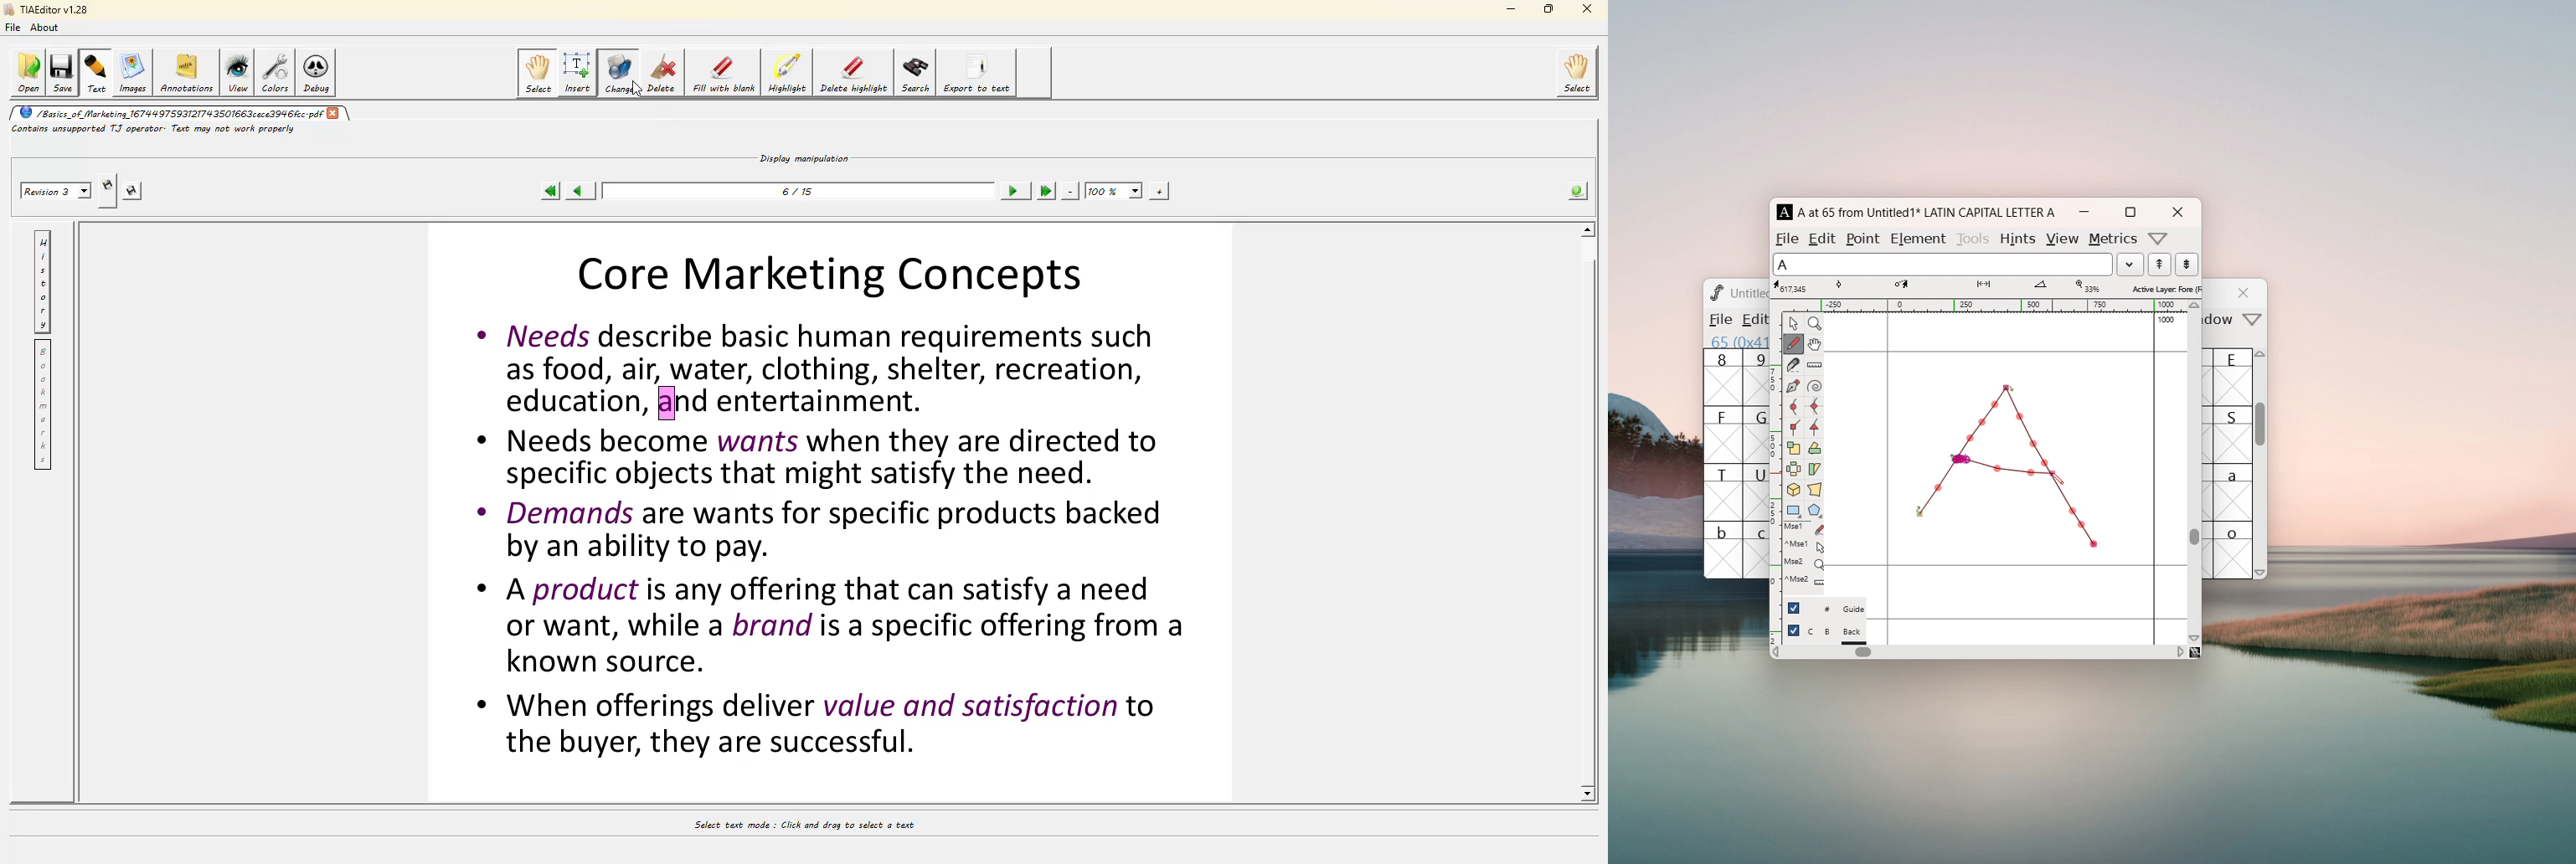 This screenshot has height=868, width=2576. I want to click on rotate the selection to 3D and project back to plane, so click(1794, 491).